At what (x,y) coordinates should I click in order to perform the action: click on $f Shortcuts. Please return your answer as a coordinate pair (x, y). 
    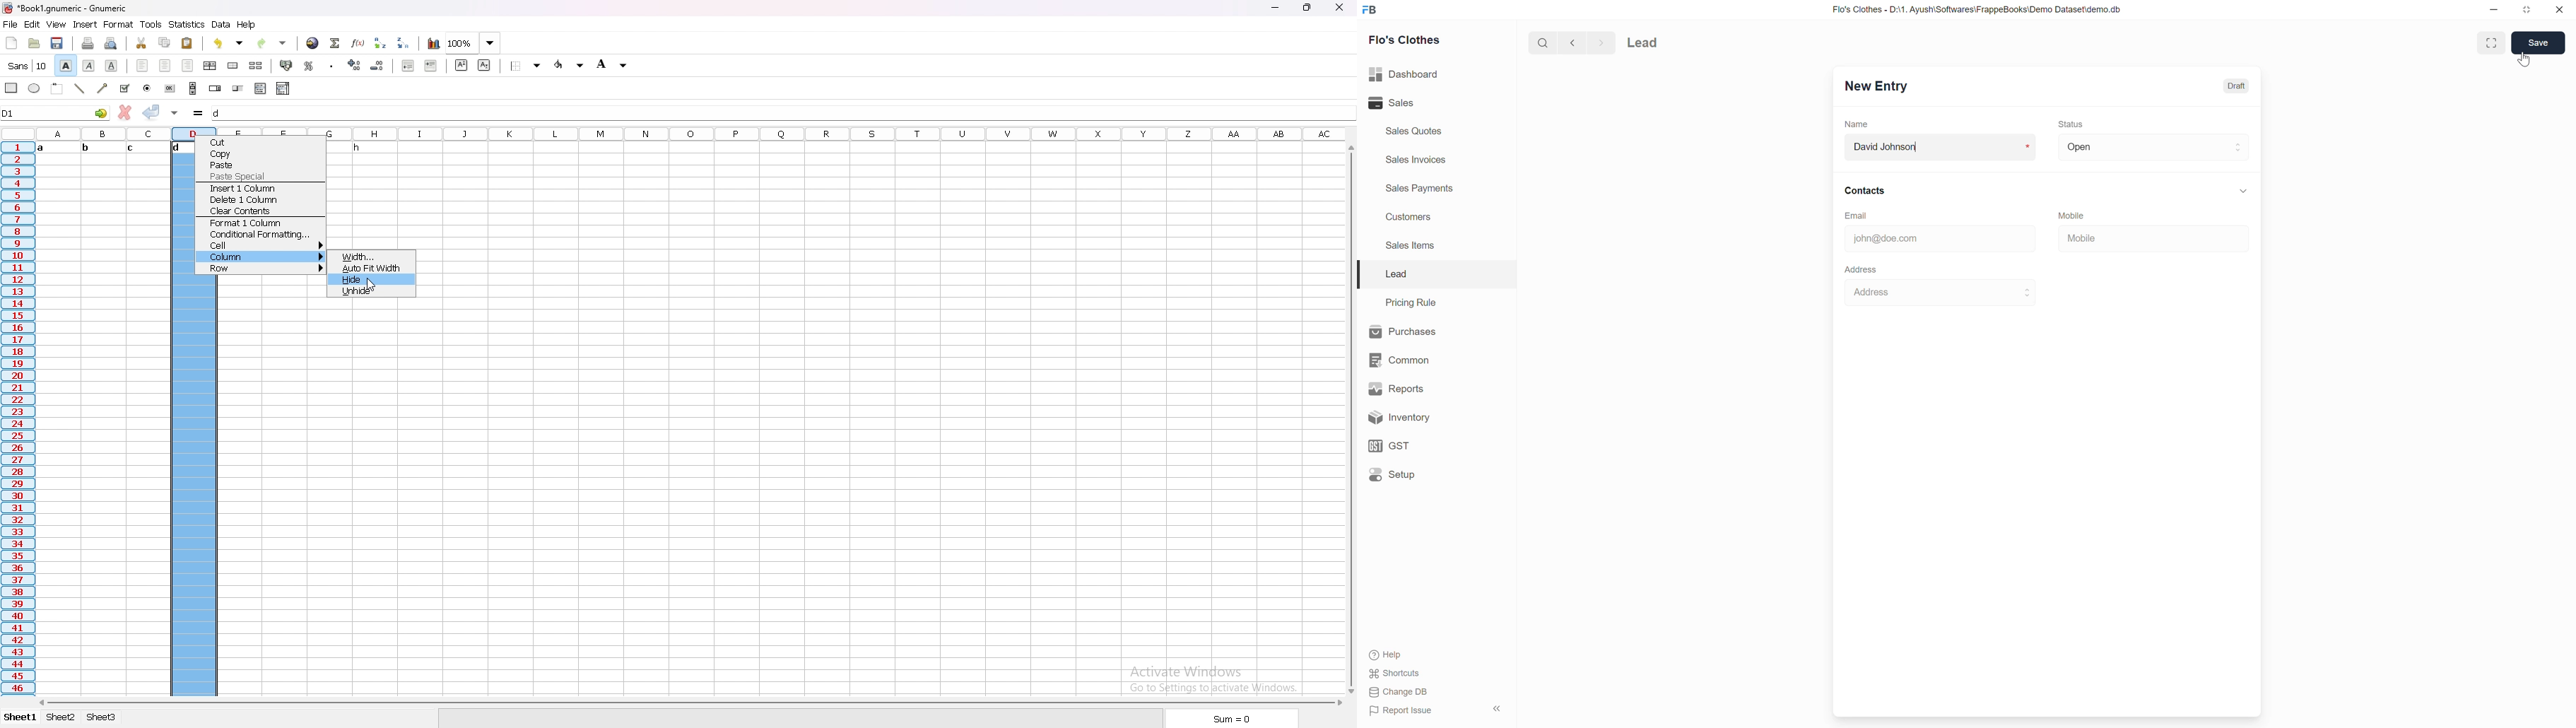
    Looking at the image, I should click on (1396, 672).